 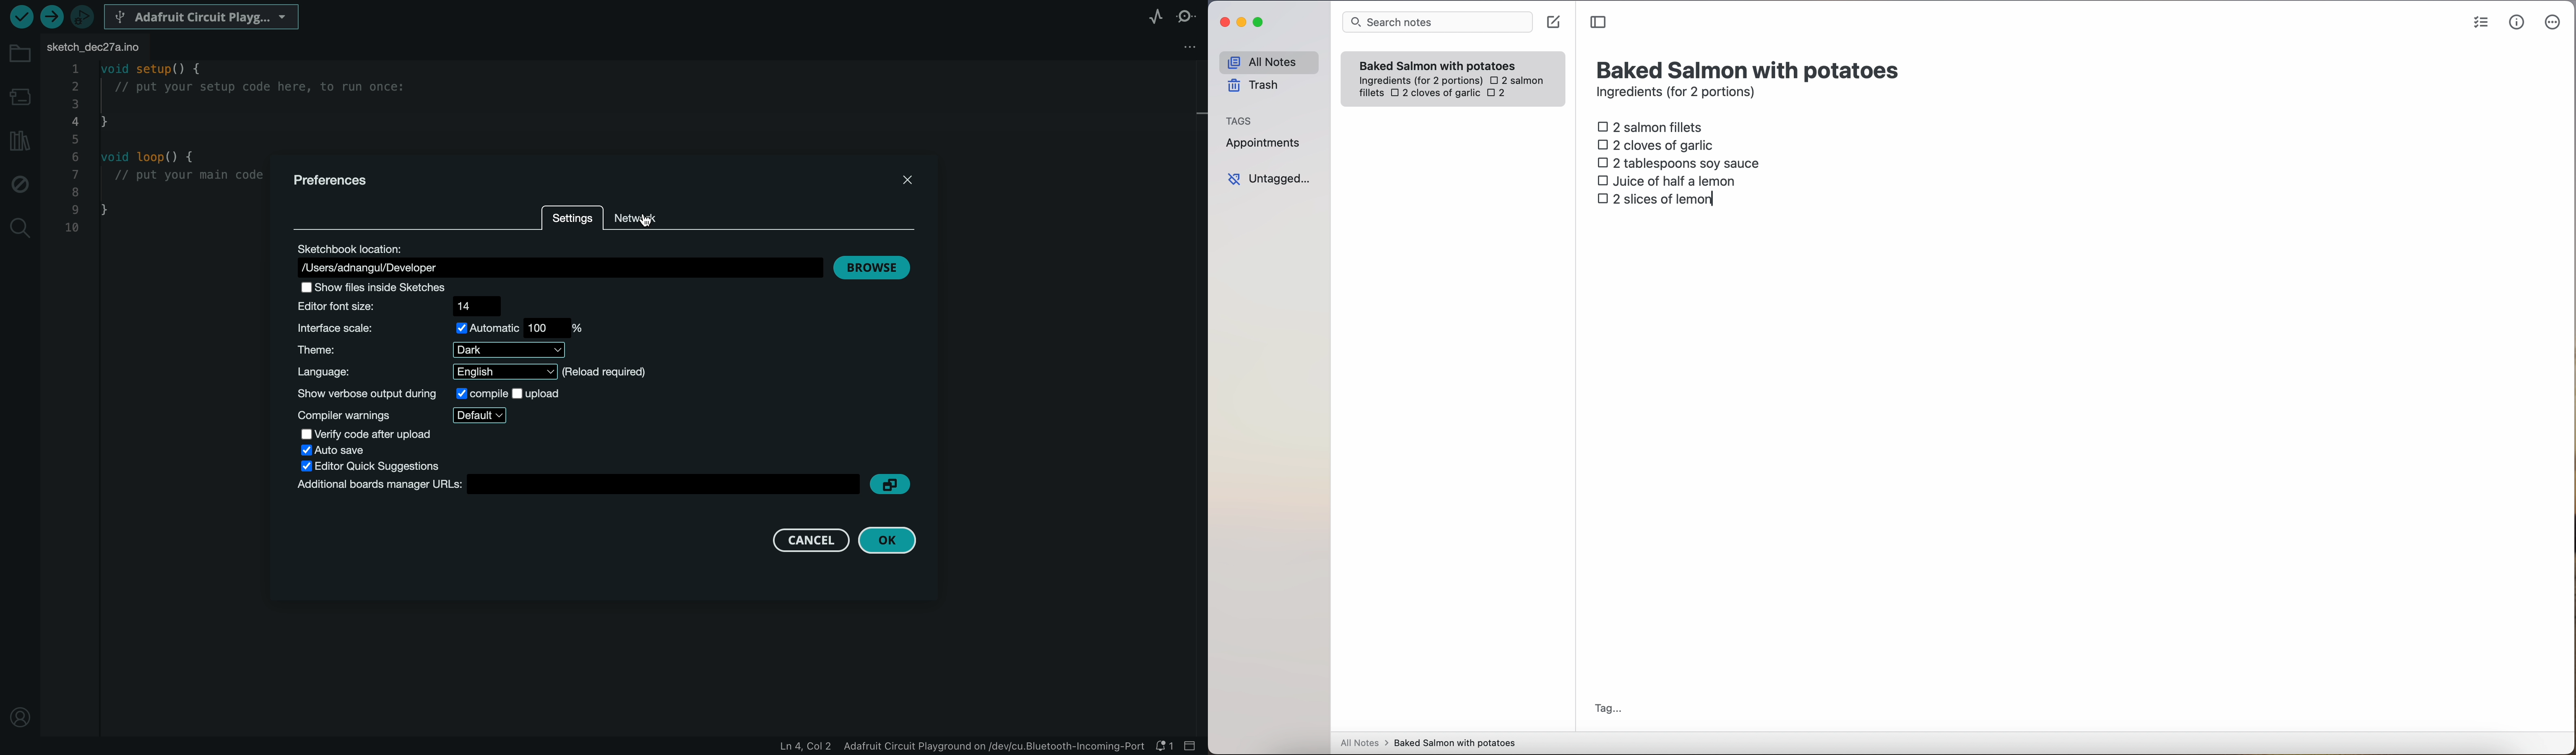 I want to click on close Simplenote, so click(x=1223, y=23).